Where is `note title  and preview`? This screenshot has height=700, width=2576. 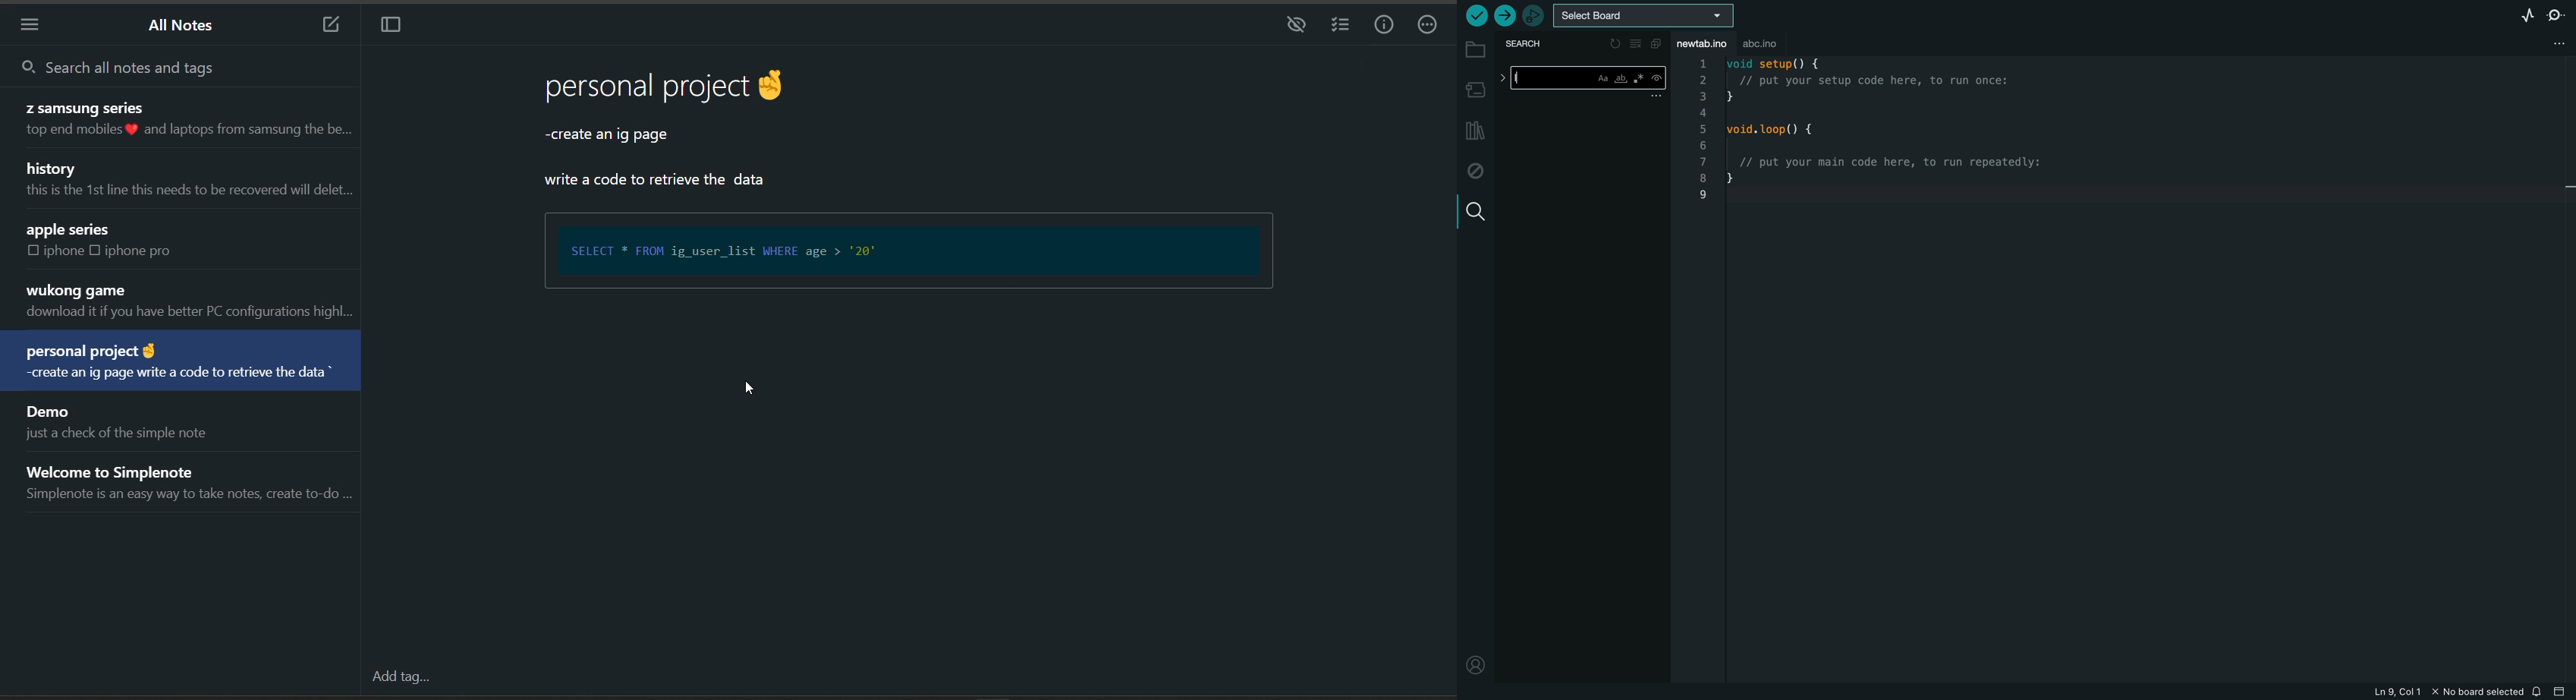
note title  and preview is located at coordinates (187, 302).